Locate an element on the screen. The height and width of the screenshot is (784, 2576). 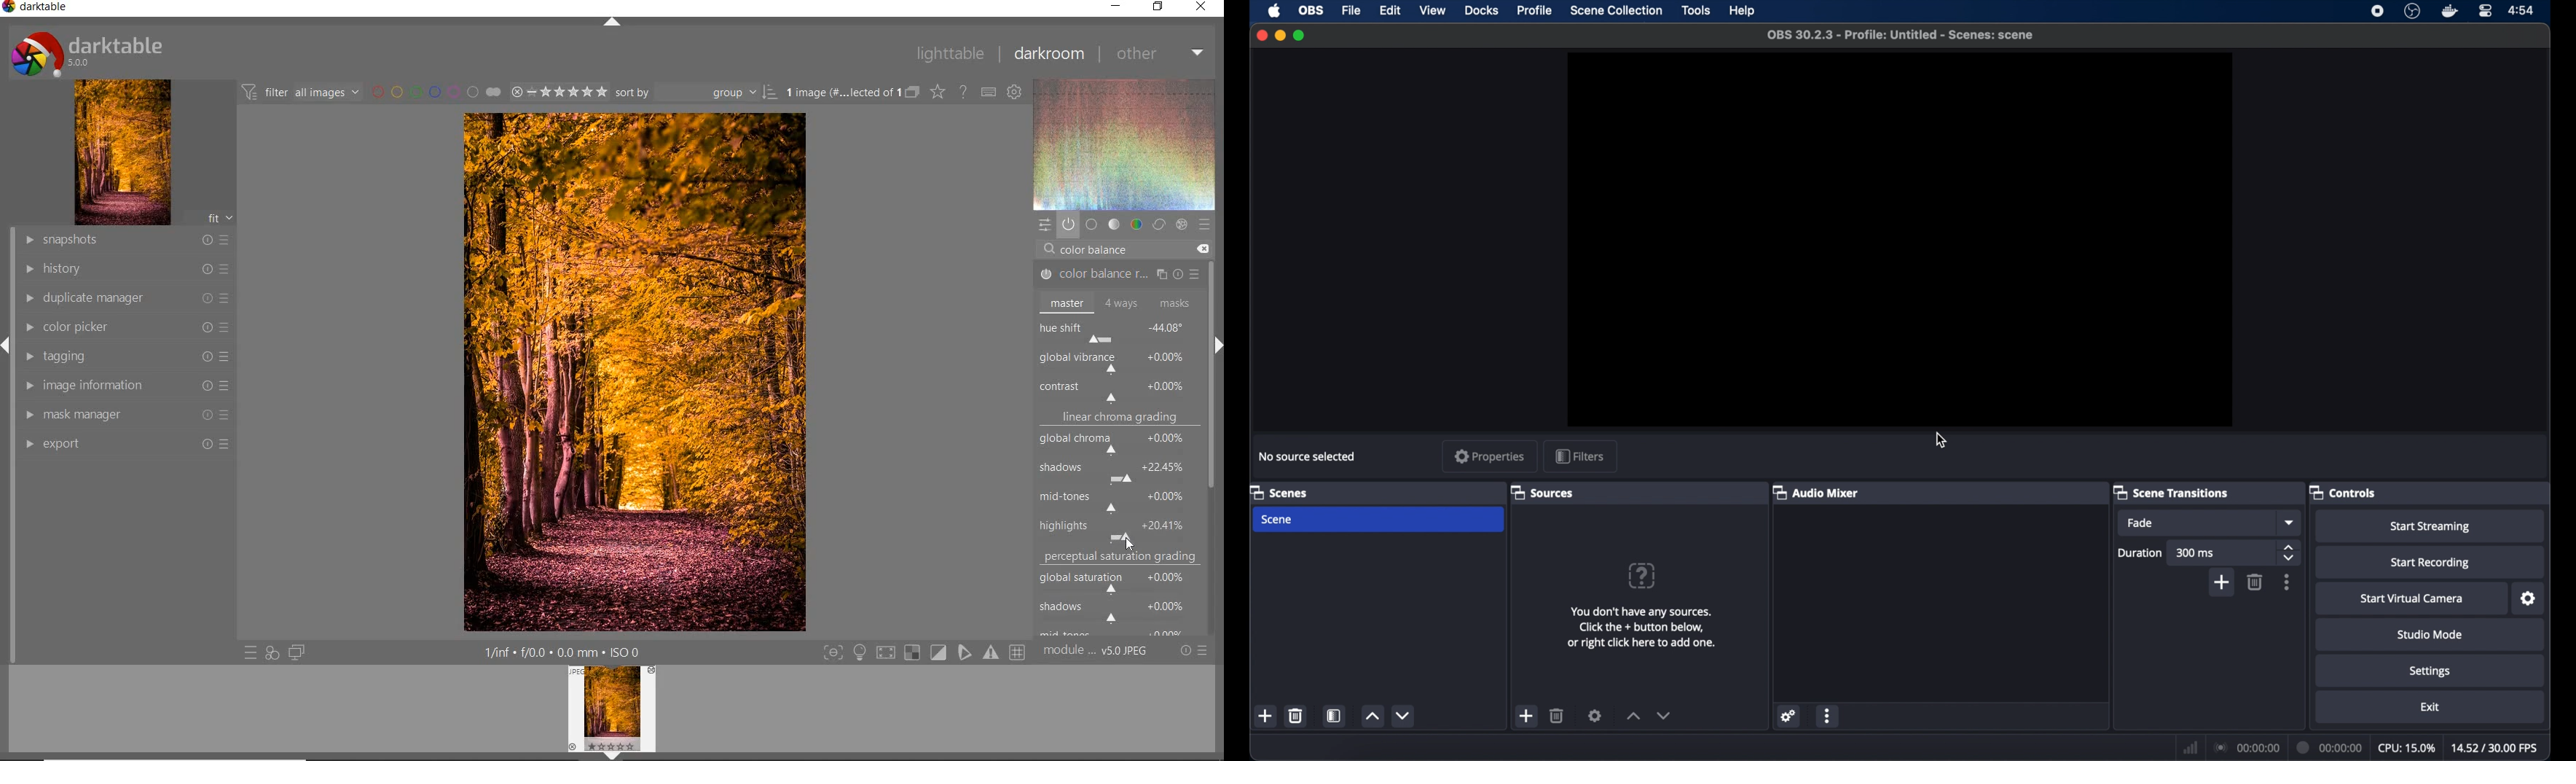
base is located at coordinates (1091, 225).